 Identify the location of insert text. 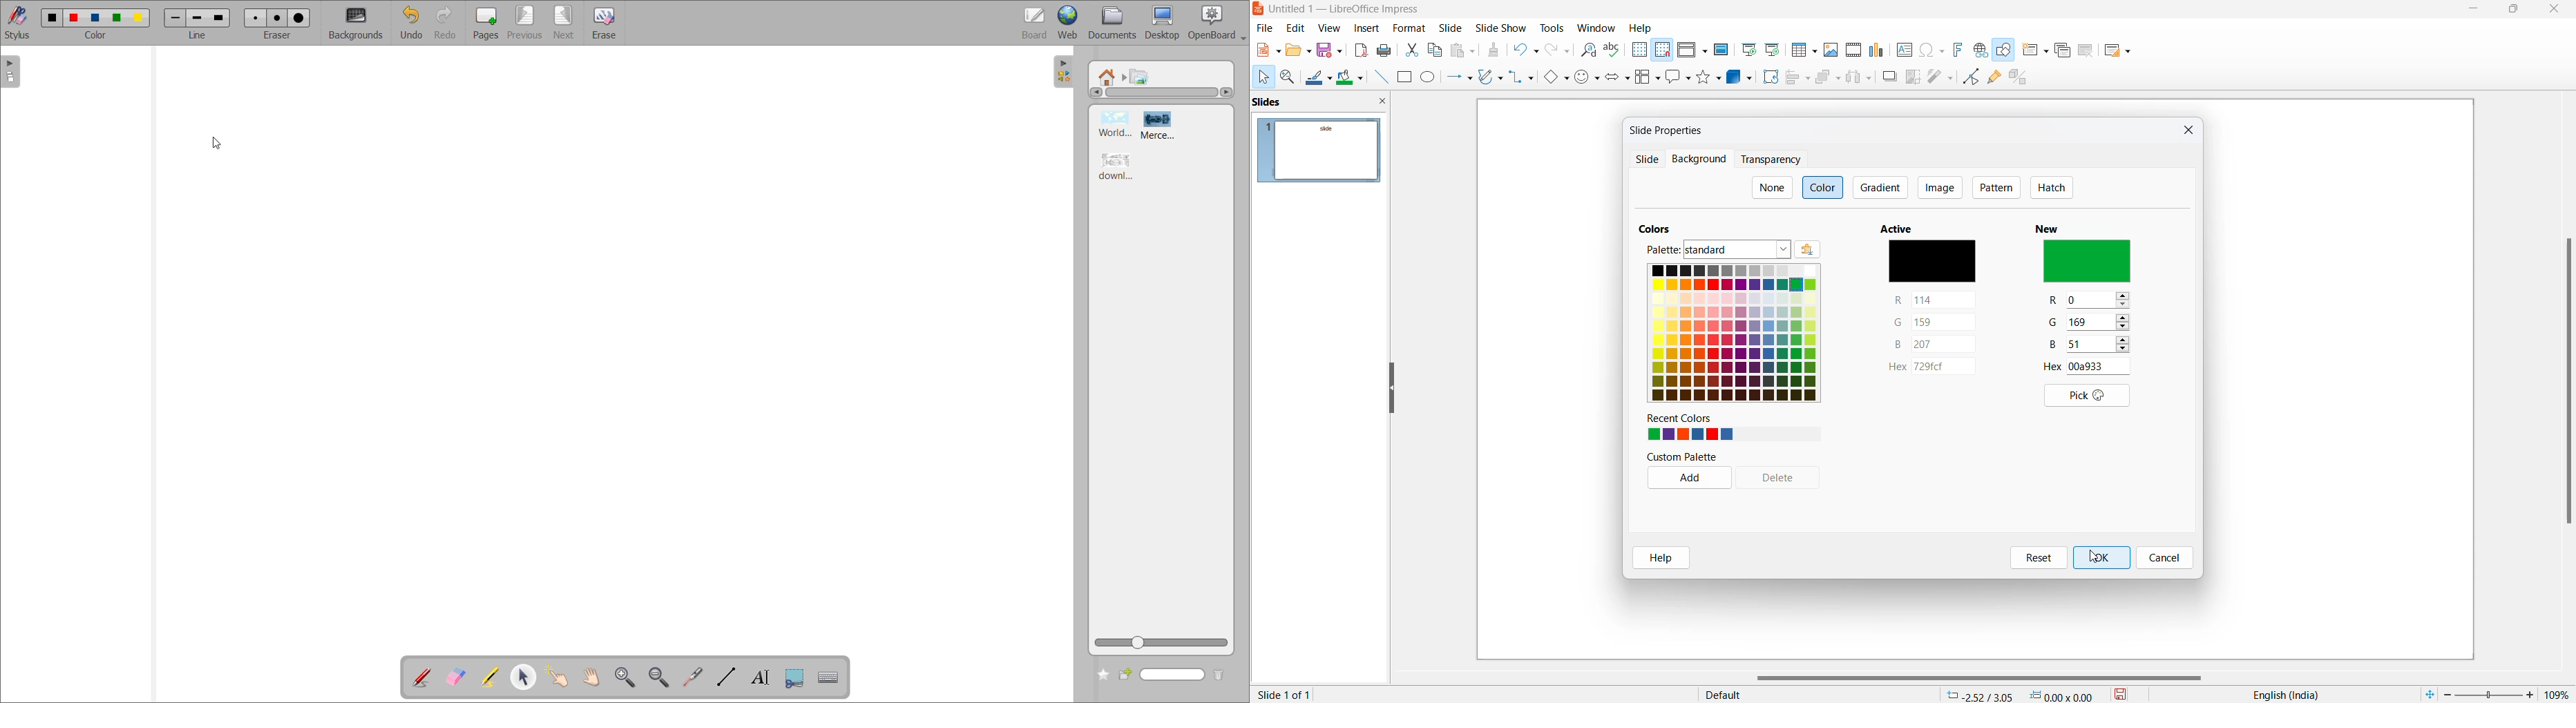
(1903, 49).